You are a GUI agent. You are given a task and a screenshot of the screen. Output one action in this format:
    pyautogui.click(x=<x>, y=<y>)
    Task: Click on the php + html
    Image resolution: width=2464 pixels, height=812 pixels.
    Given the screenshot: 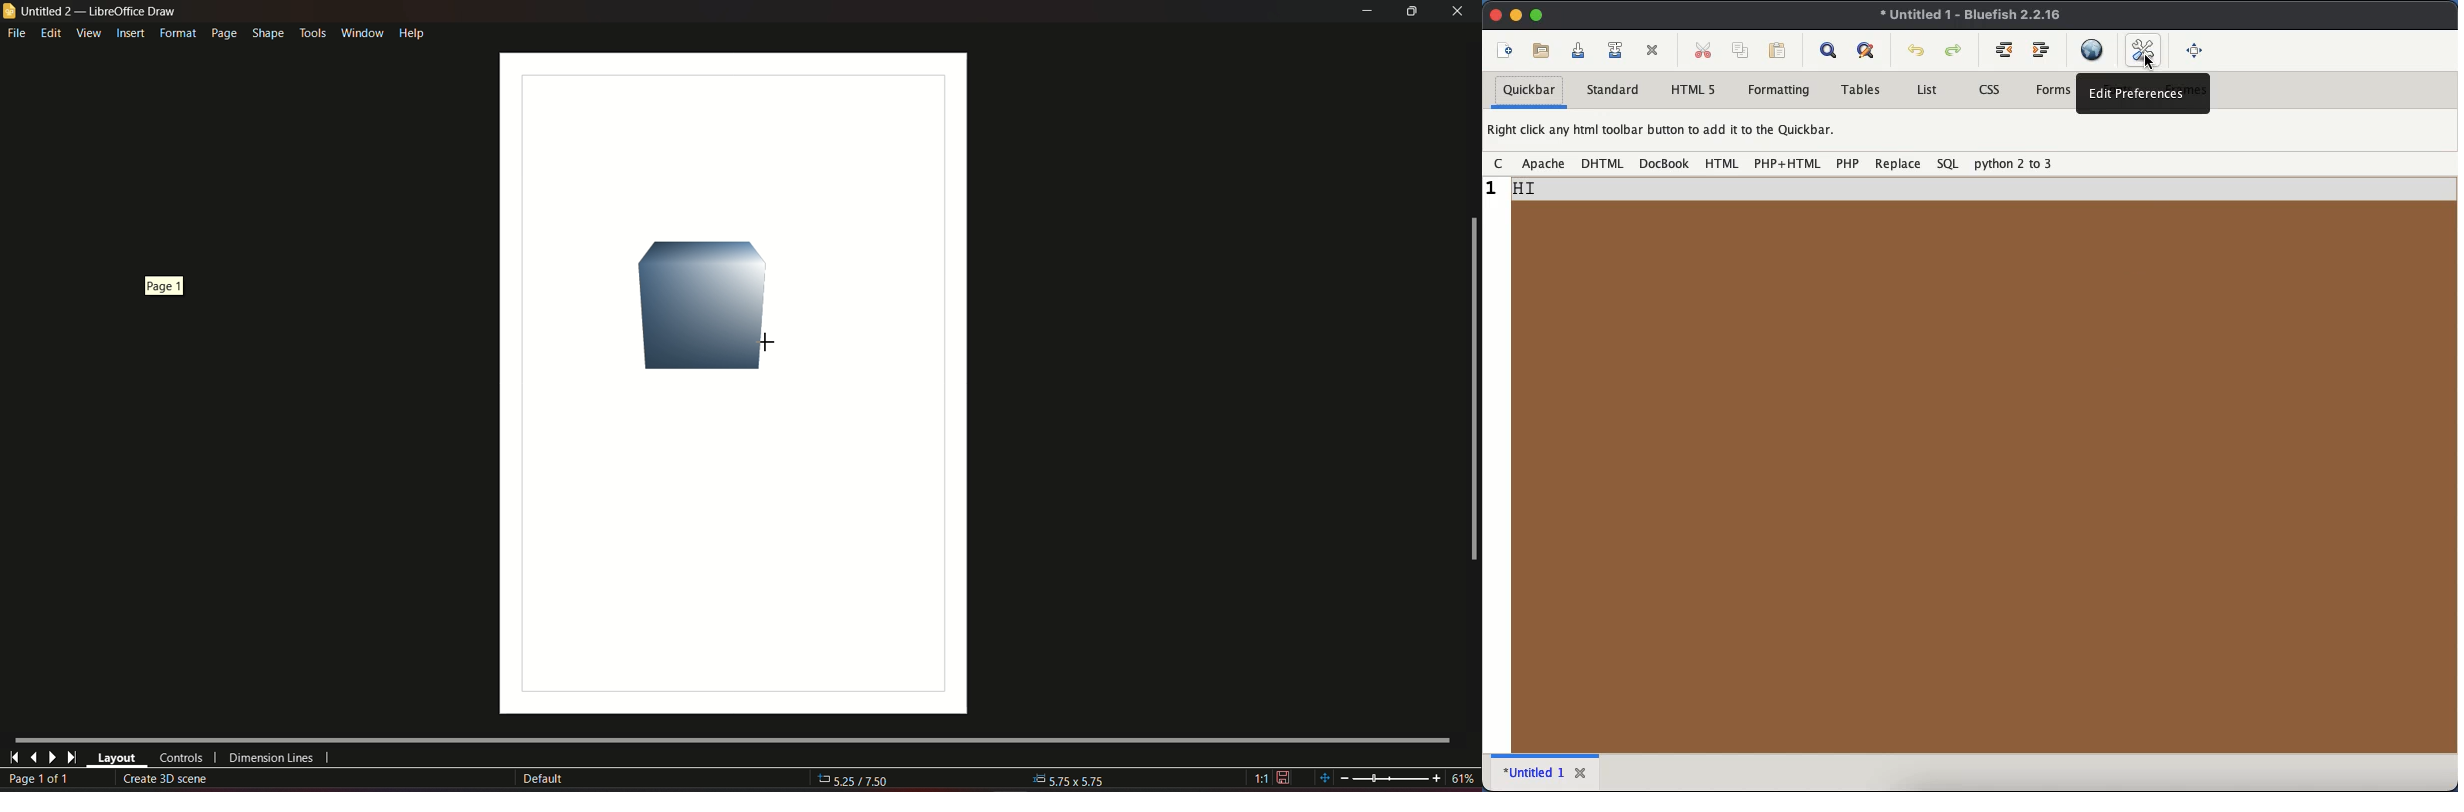 What is the action you would take?
    pyautogui.click(x=1787, y=163)
    